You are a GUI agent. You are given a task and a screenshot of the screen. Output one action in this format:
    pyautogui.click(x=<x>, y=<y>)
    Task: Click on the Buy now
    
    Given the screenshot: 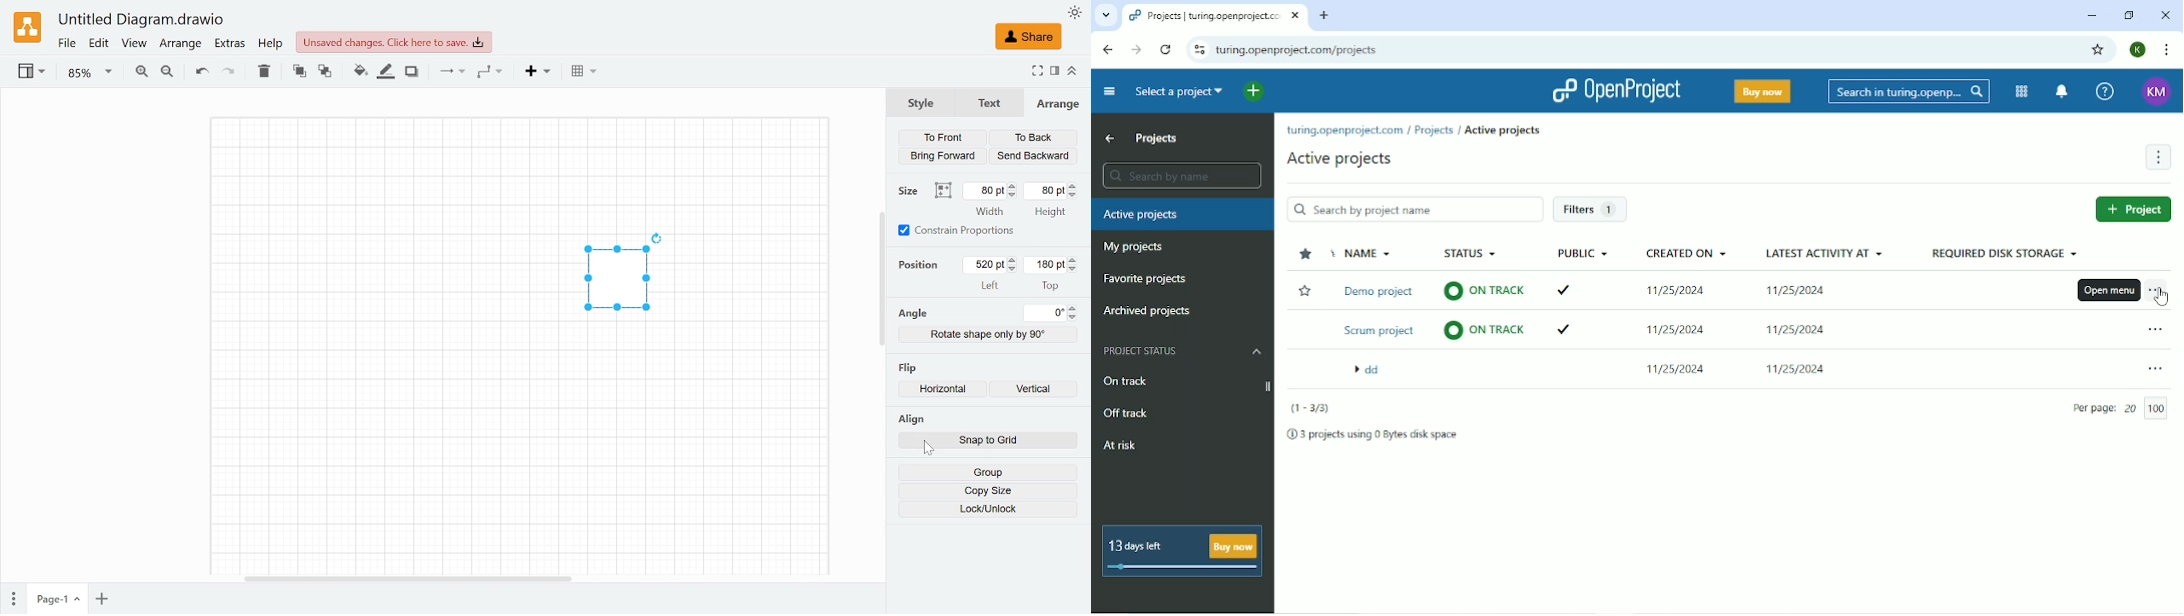 What is the action you would take?
    pyautogui.click(x=1763, y=91)
    